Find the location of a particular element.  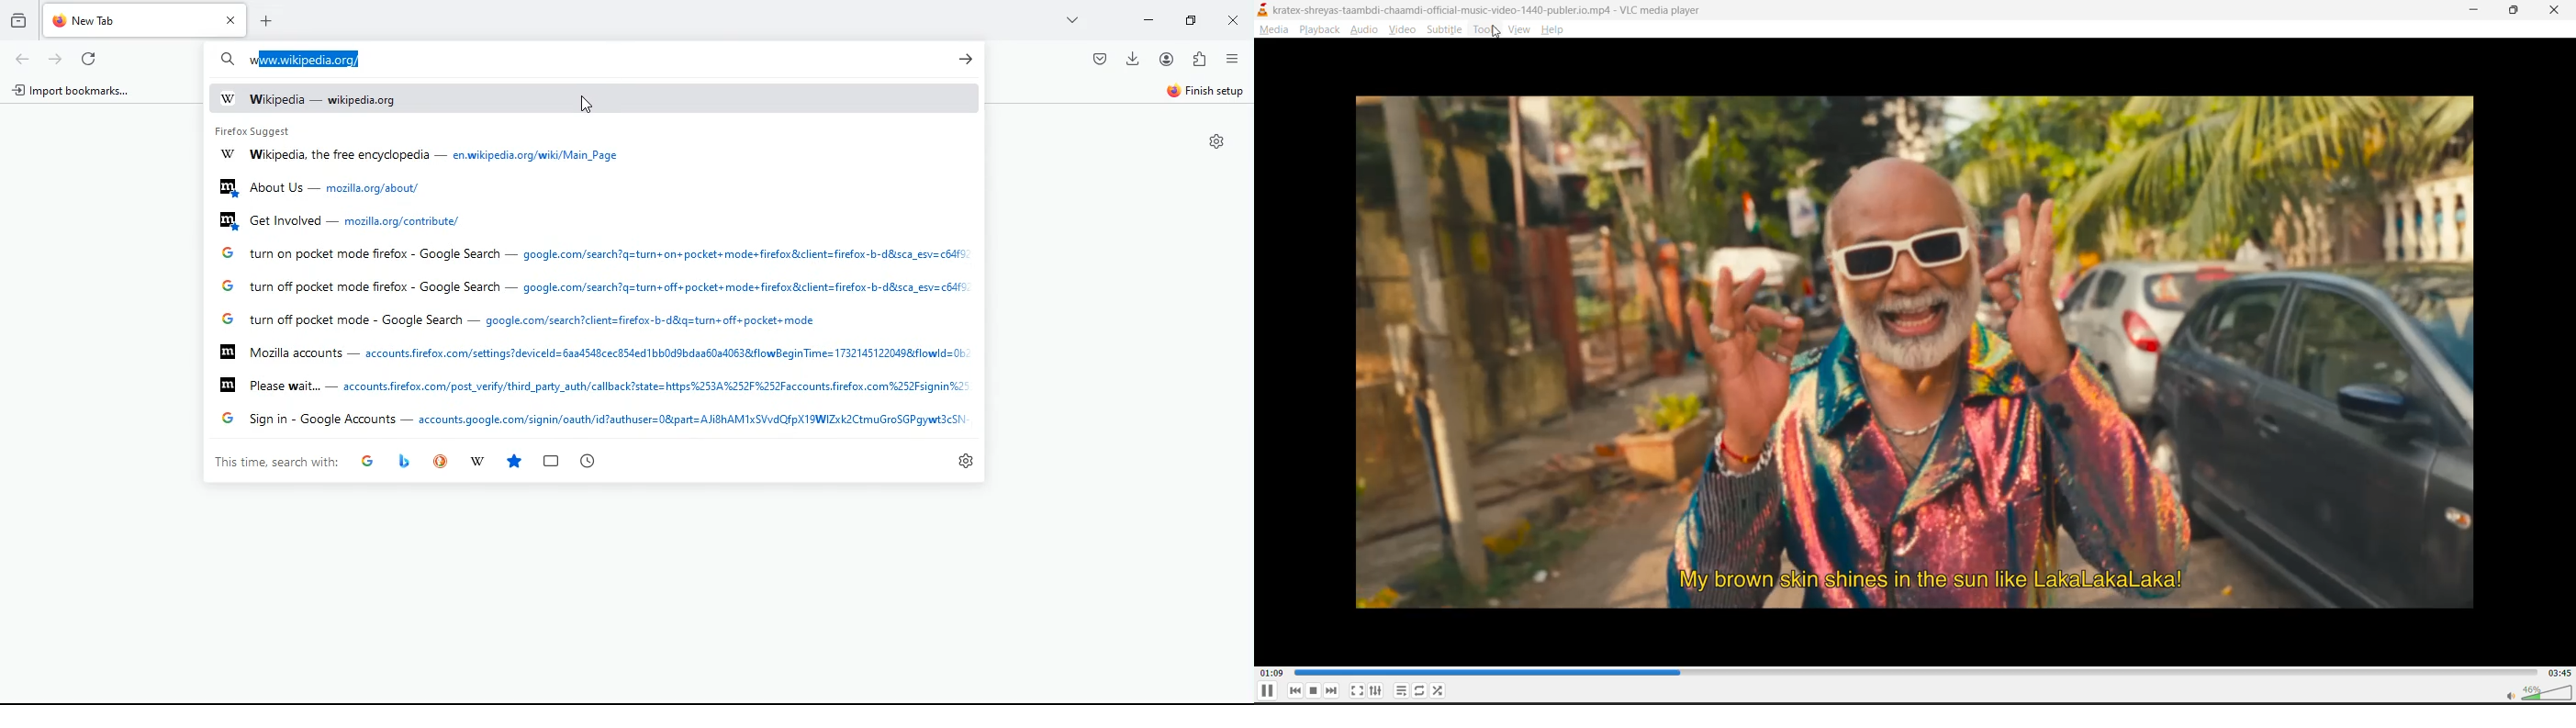

settings is located at coordinates (1381, 691).